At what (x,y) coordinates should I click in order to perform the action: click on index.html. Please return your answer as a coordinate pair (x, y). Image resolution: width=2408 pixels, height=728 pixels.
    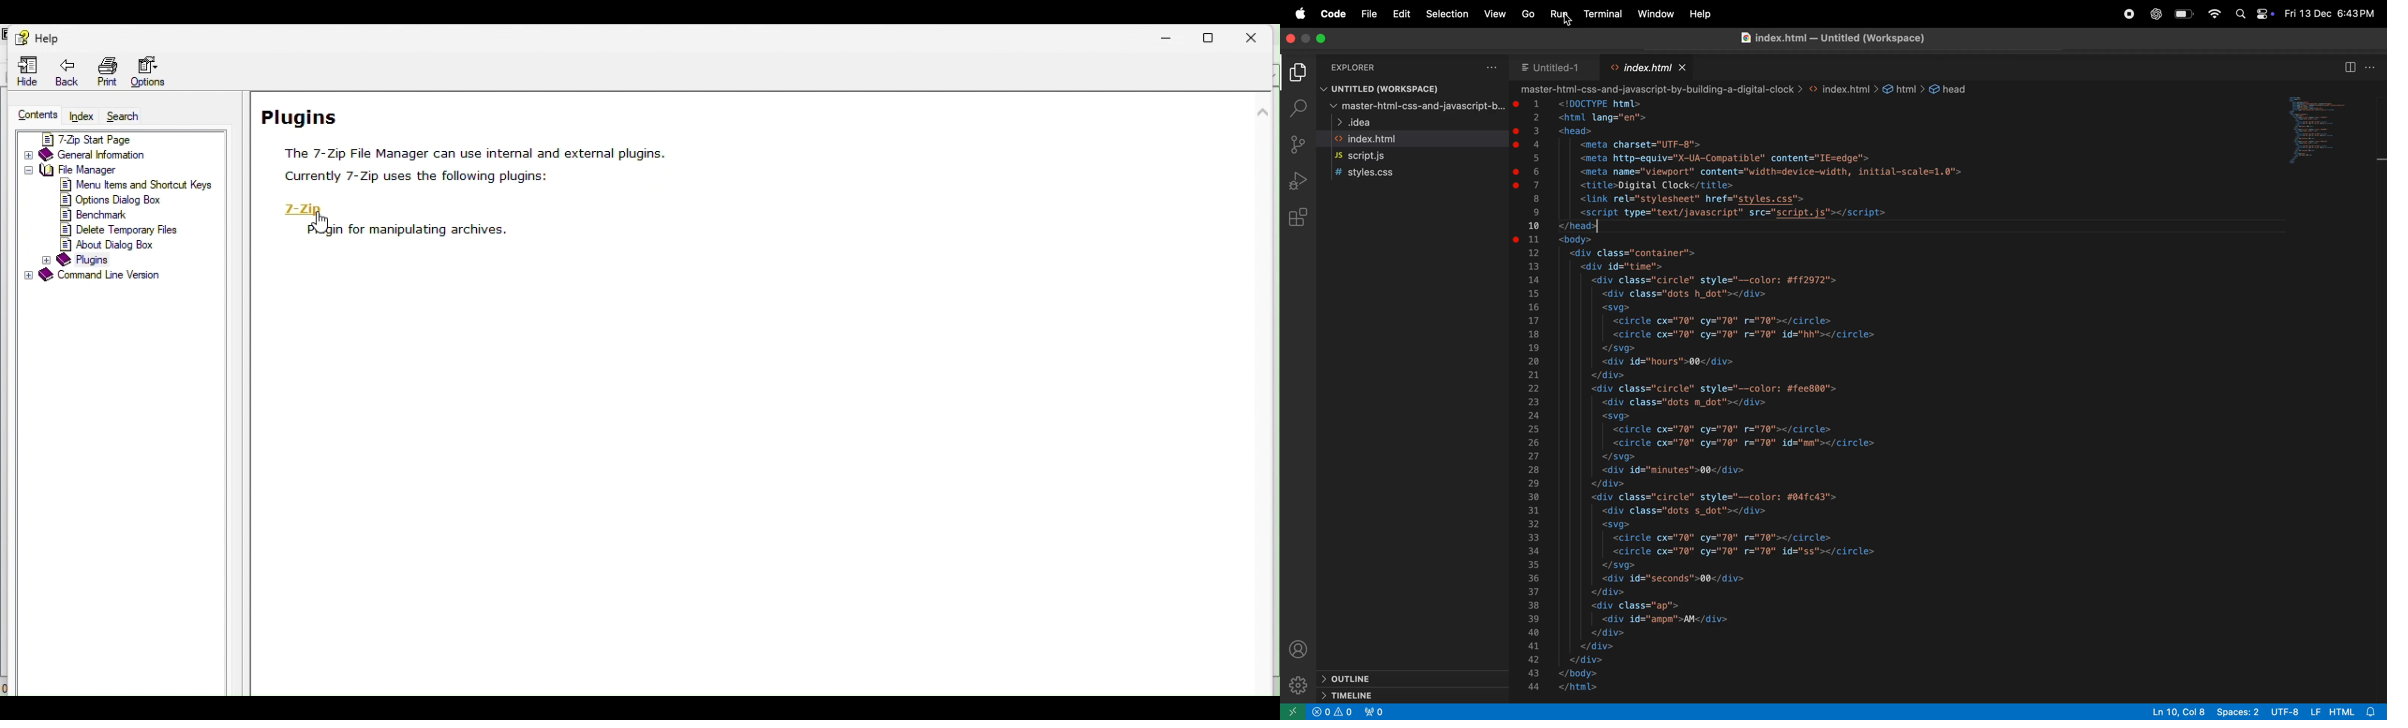
    Looking at the image, I should click on (1375, 139).